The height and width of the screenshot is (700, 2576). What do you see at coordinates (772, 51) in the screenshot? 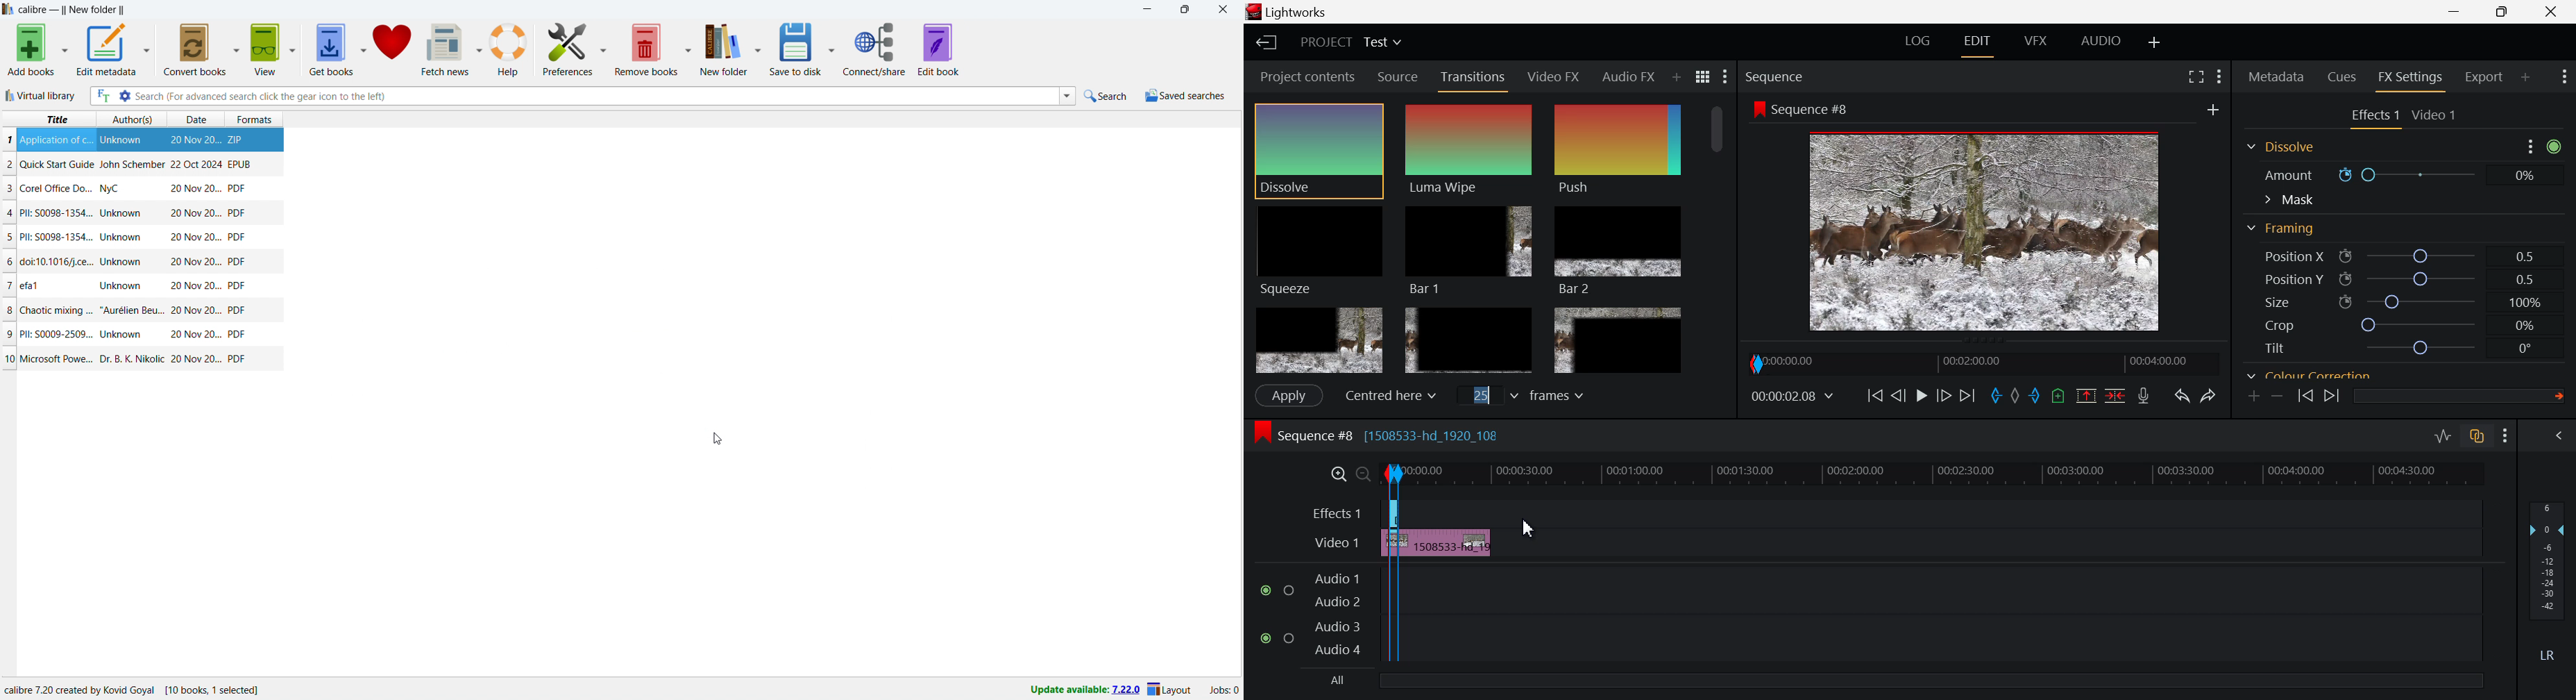
I see `calibre library options` at bounding box center [772, 51].